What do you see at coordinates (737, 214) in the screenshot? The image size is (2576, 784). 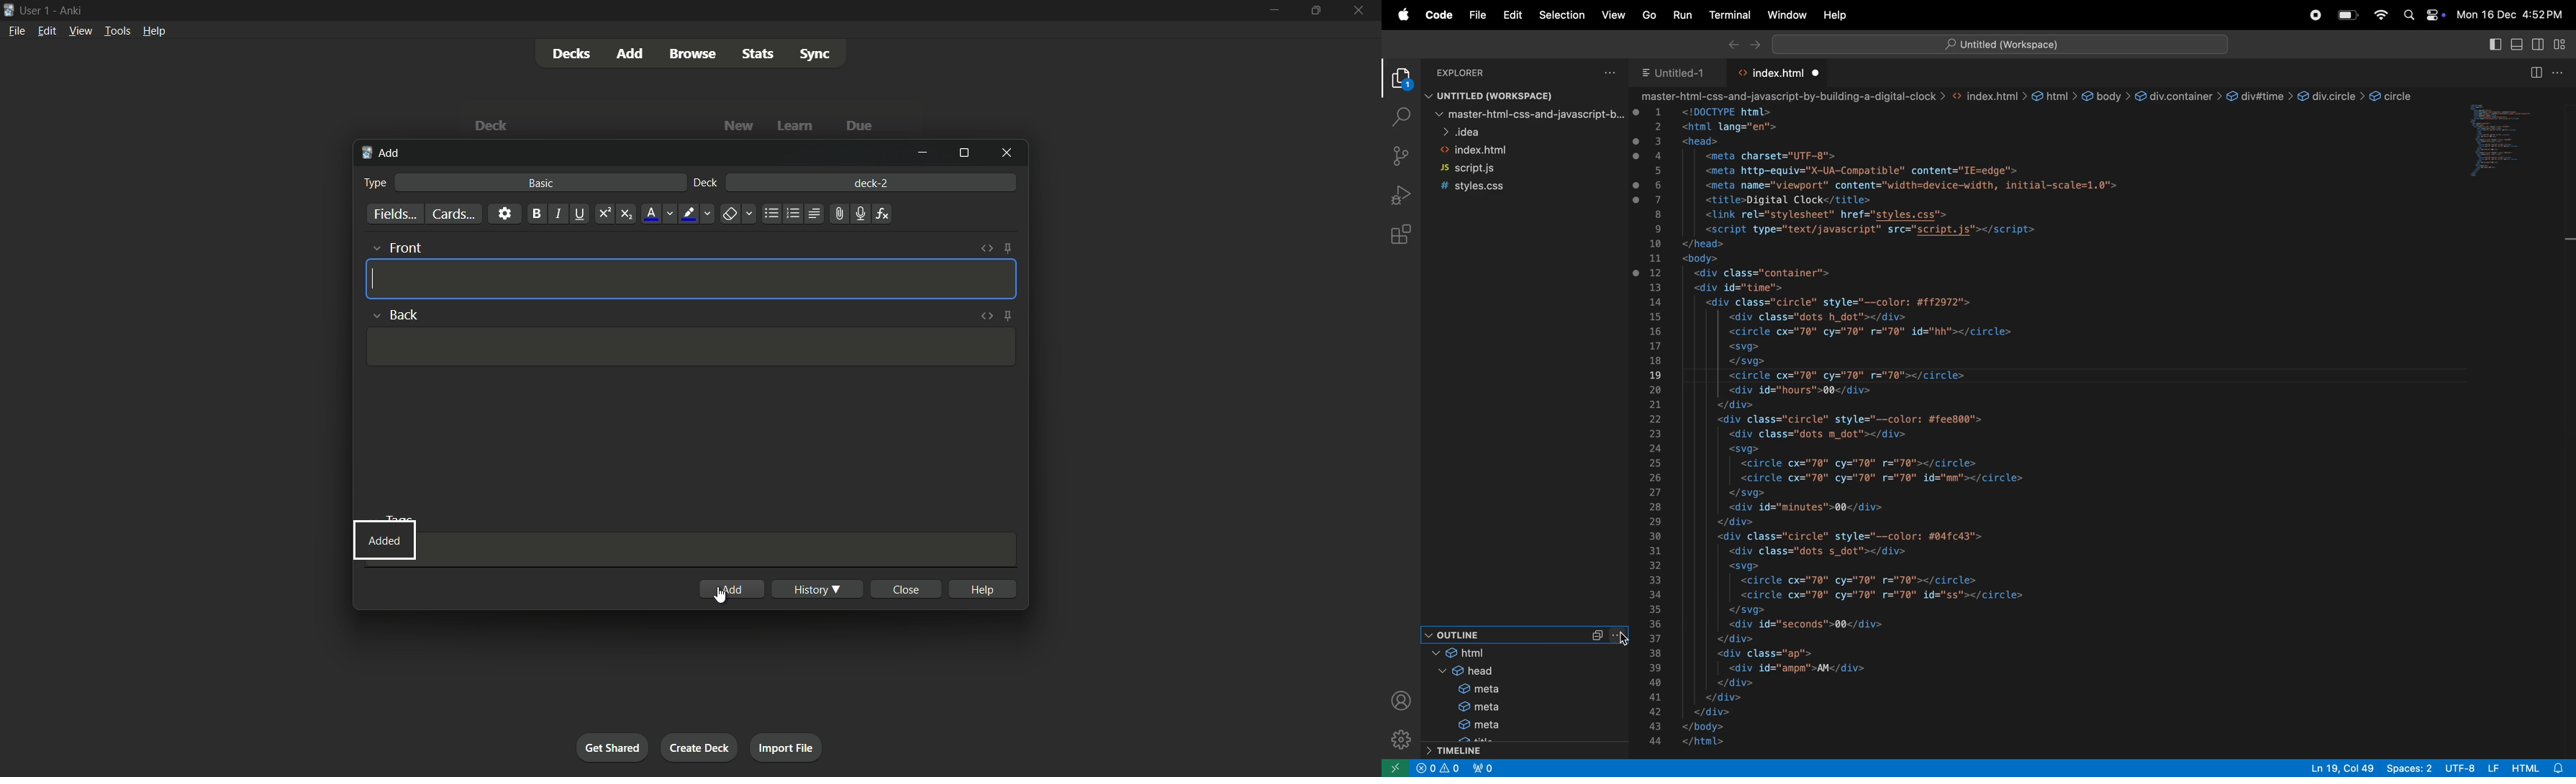 I see `remove formatting` at bounding box center [737, 214].